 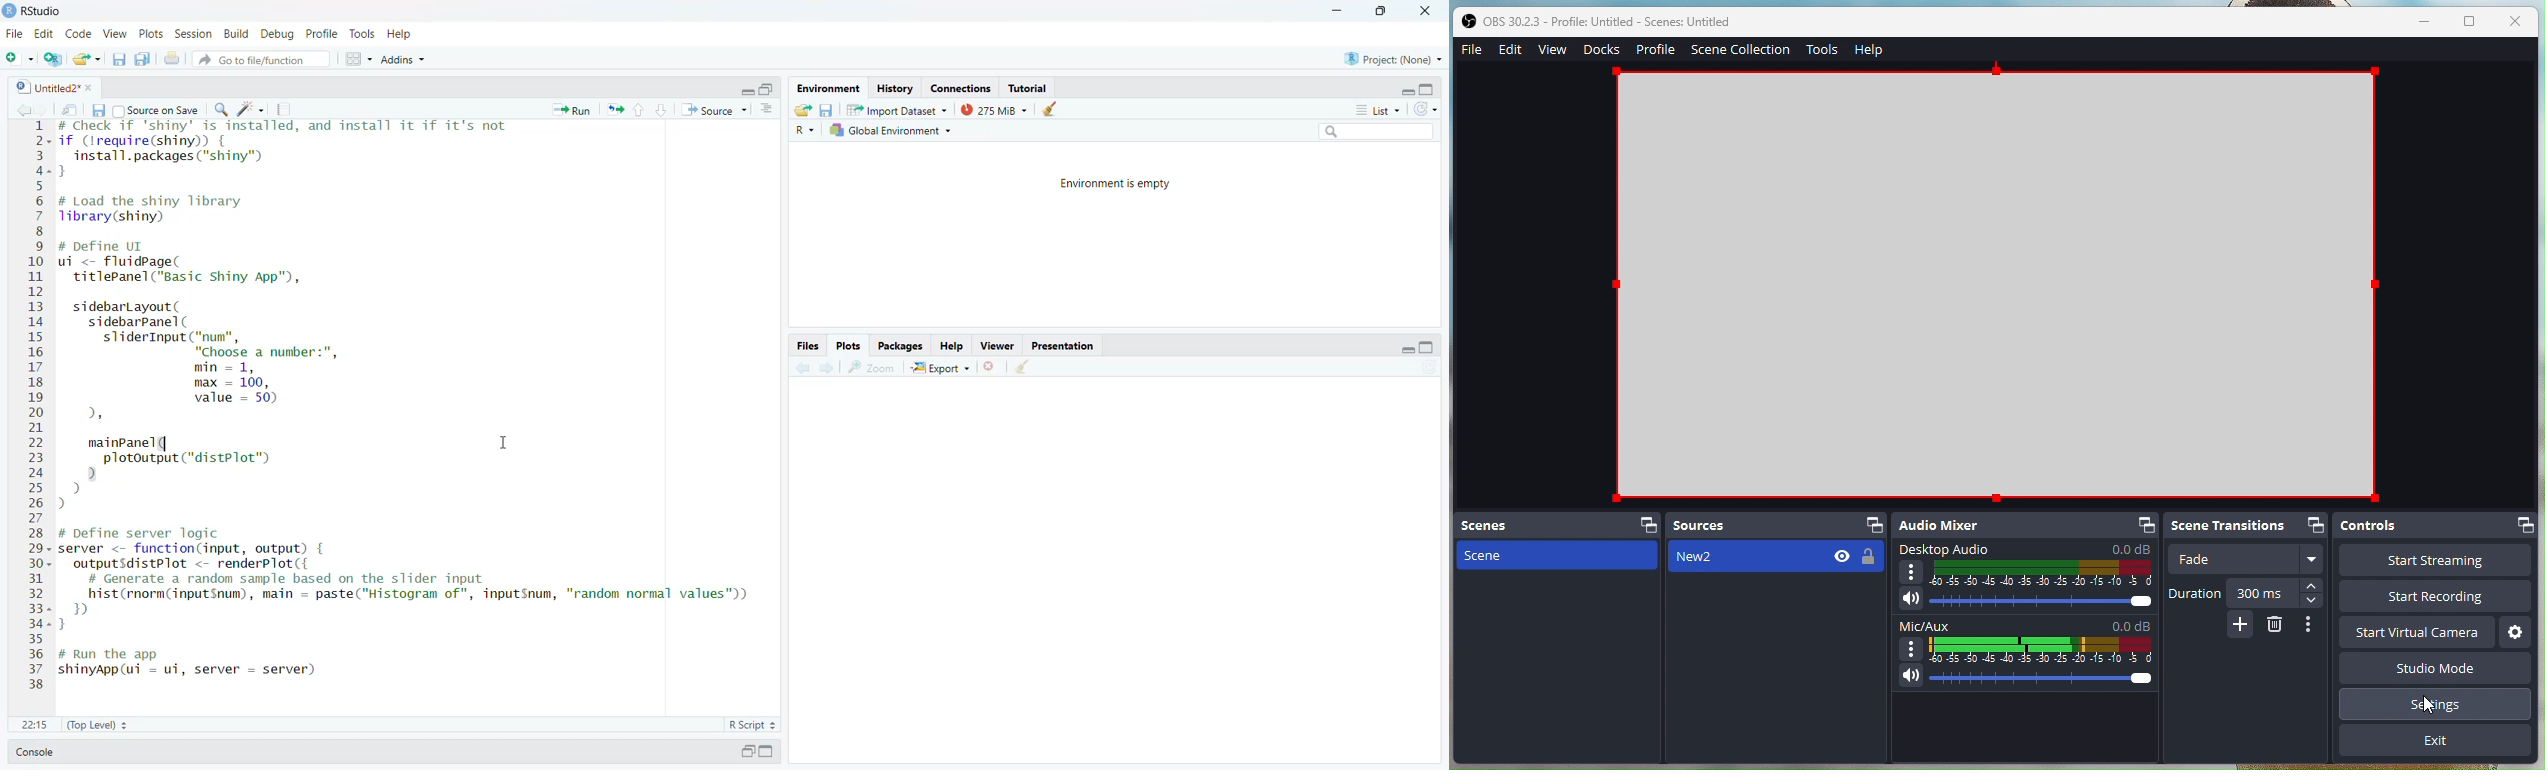 I want to click on Project(None), so click(x=1394, y=59).